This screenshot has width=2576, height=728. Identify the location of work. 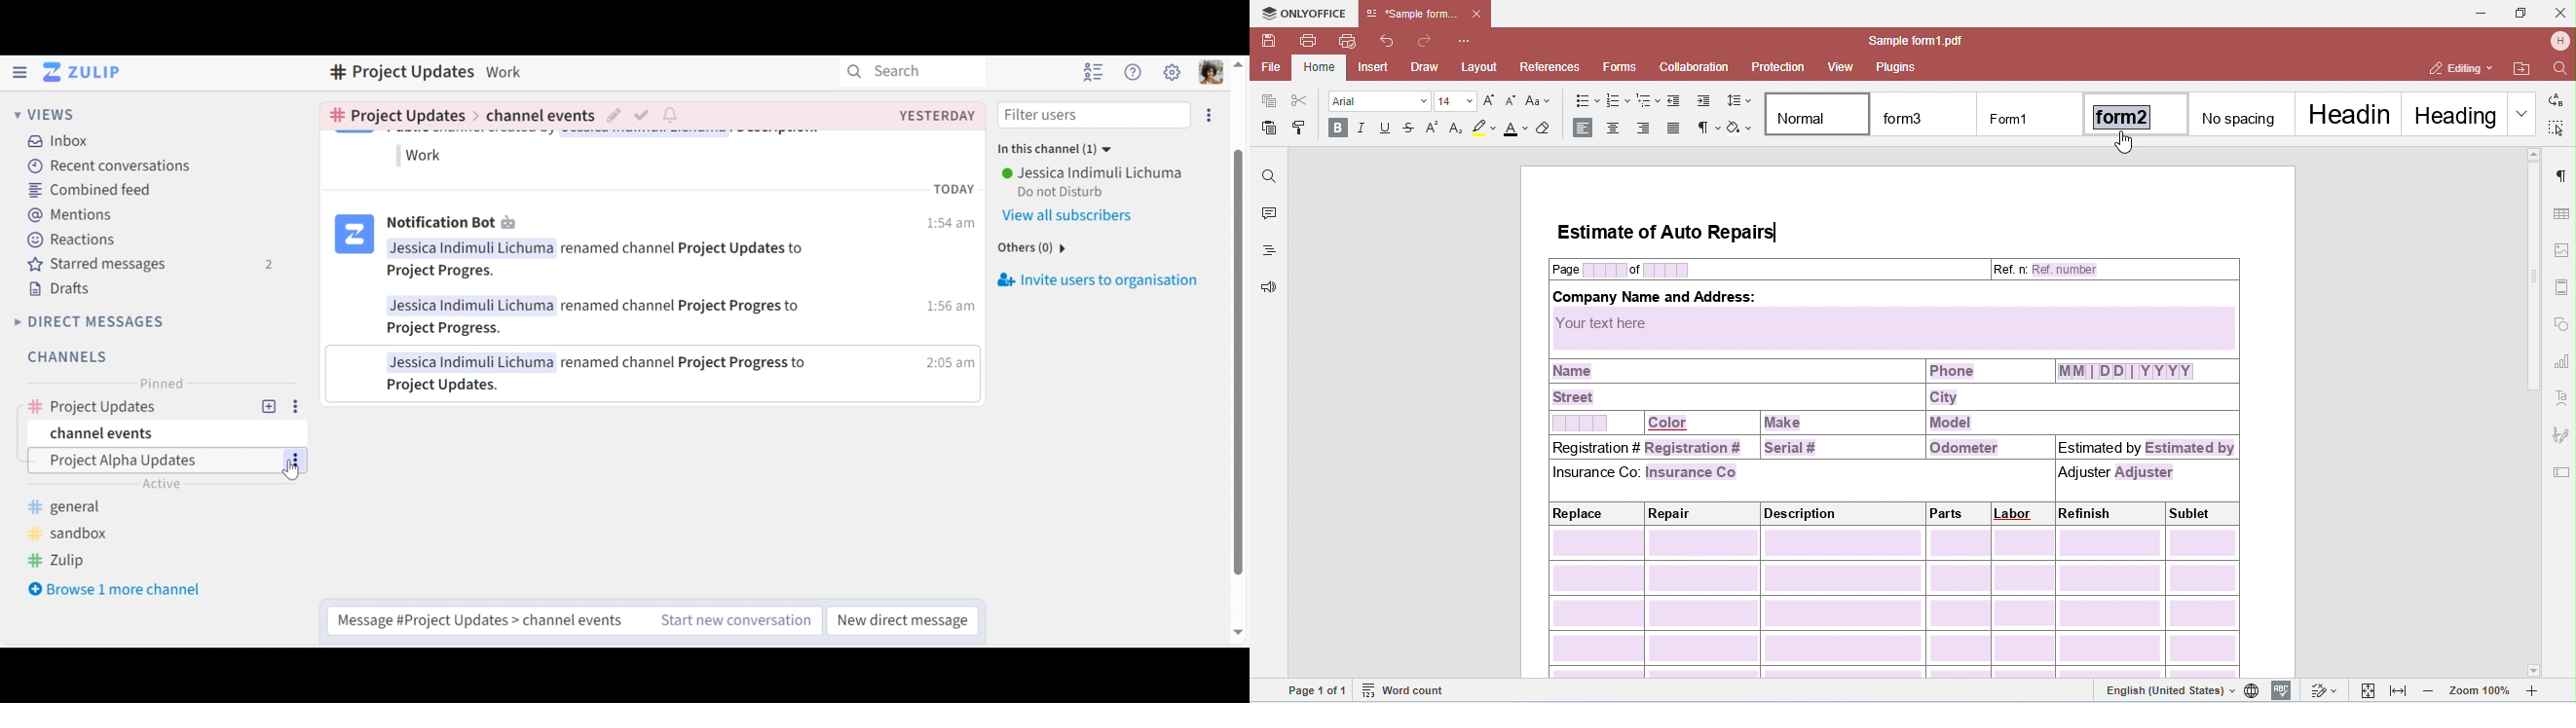
(426, 156).